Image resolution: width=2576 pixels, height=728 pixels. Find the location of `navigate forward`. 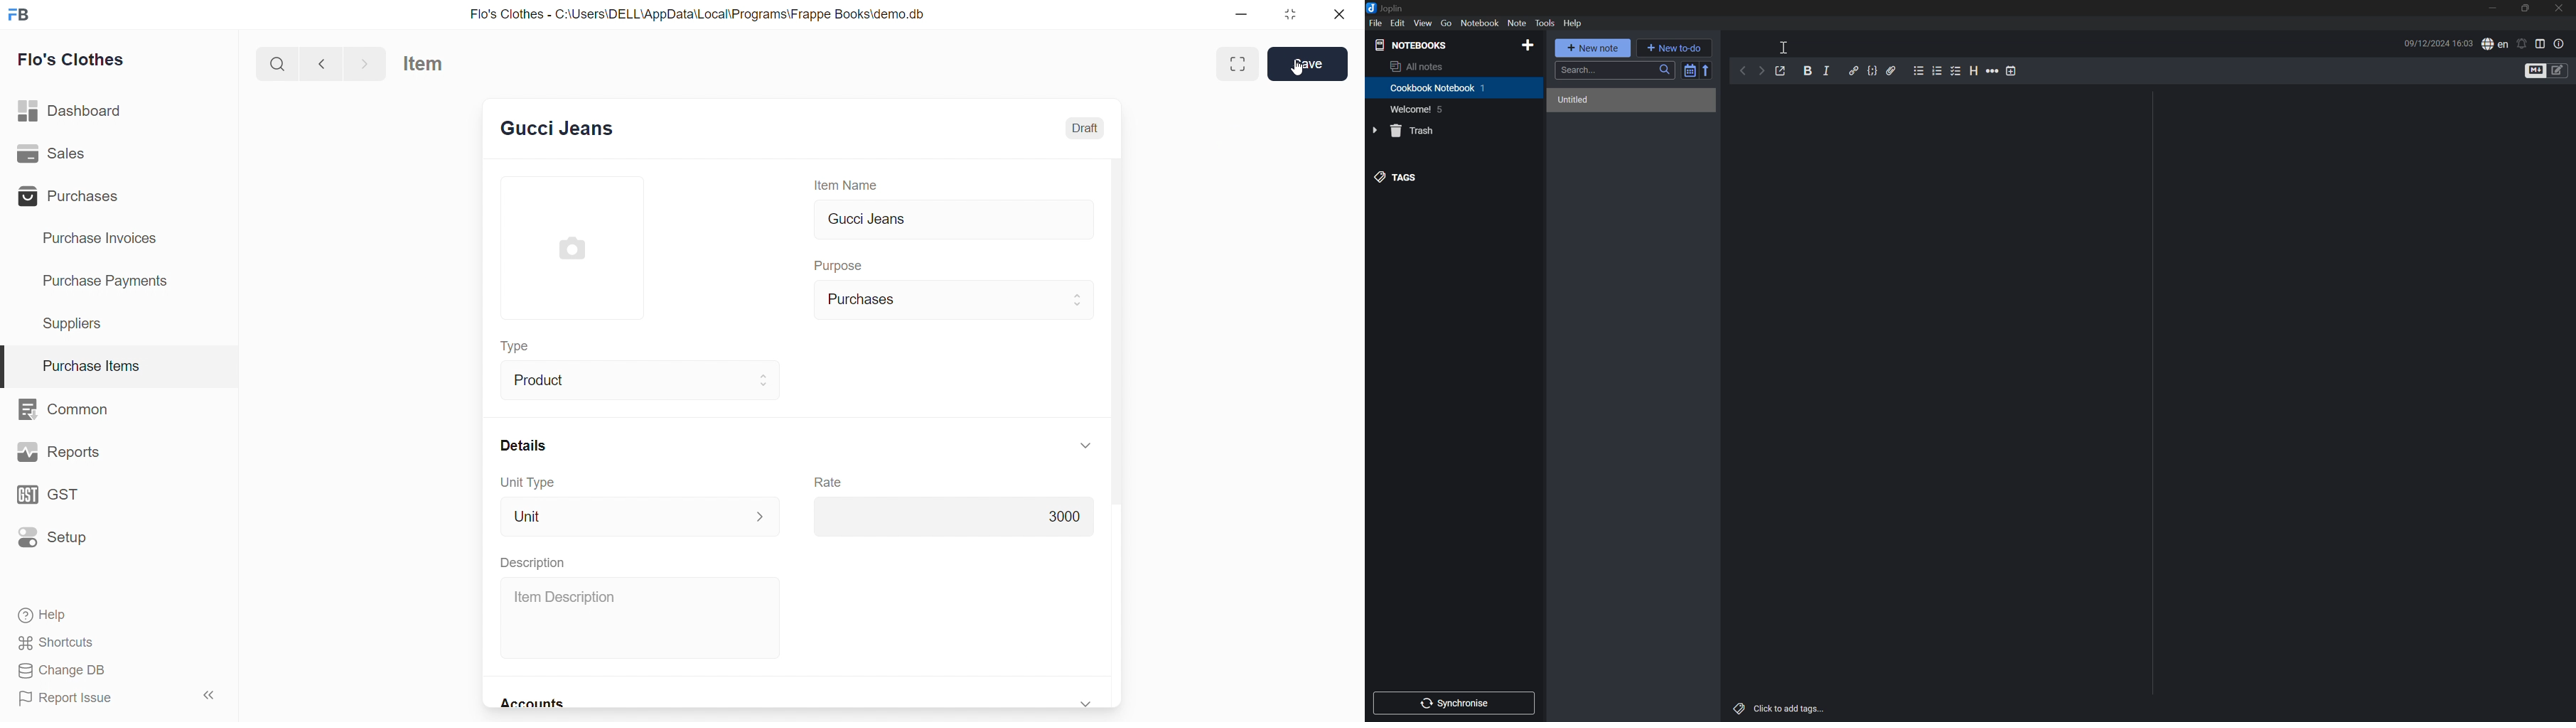

navigate forward is located at coordinates (367, 63).